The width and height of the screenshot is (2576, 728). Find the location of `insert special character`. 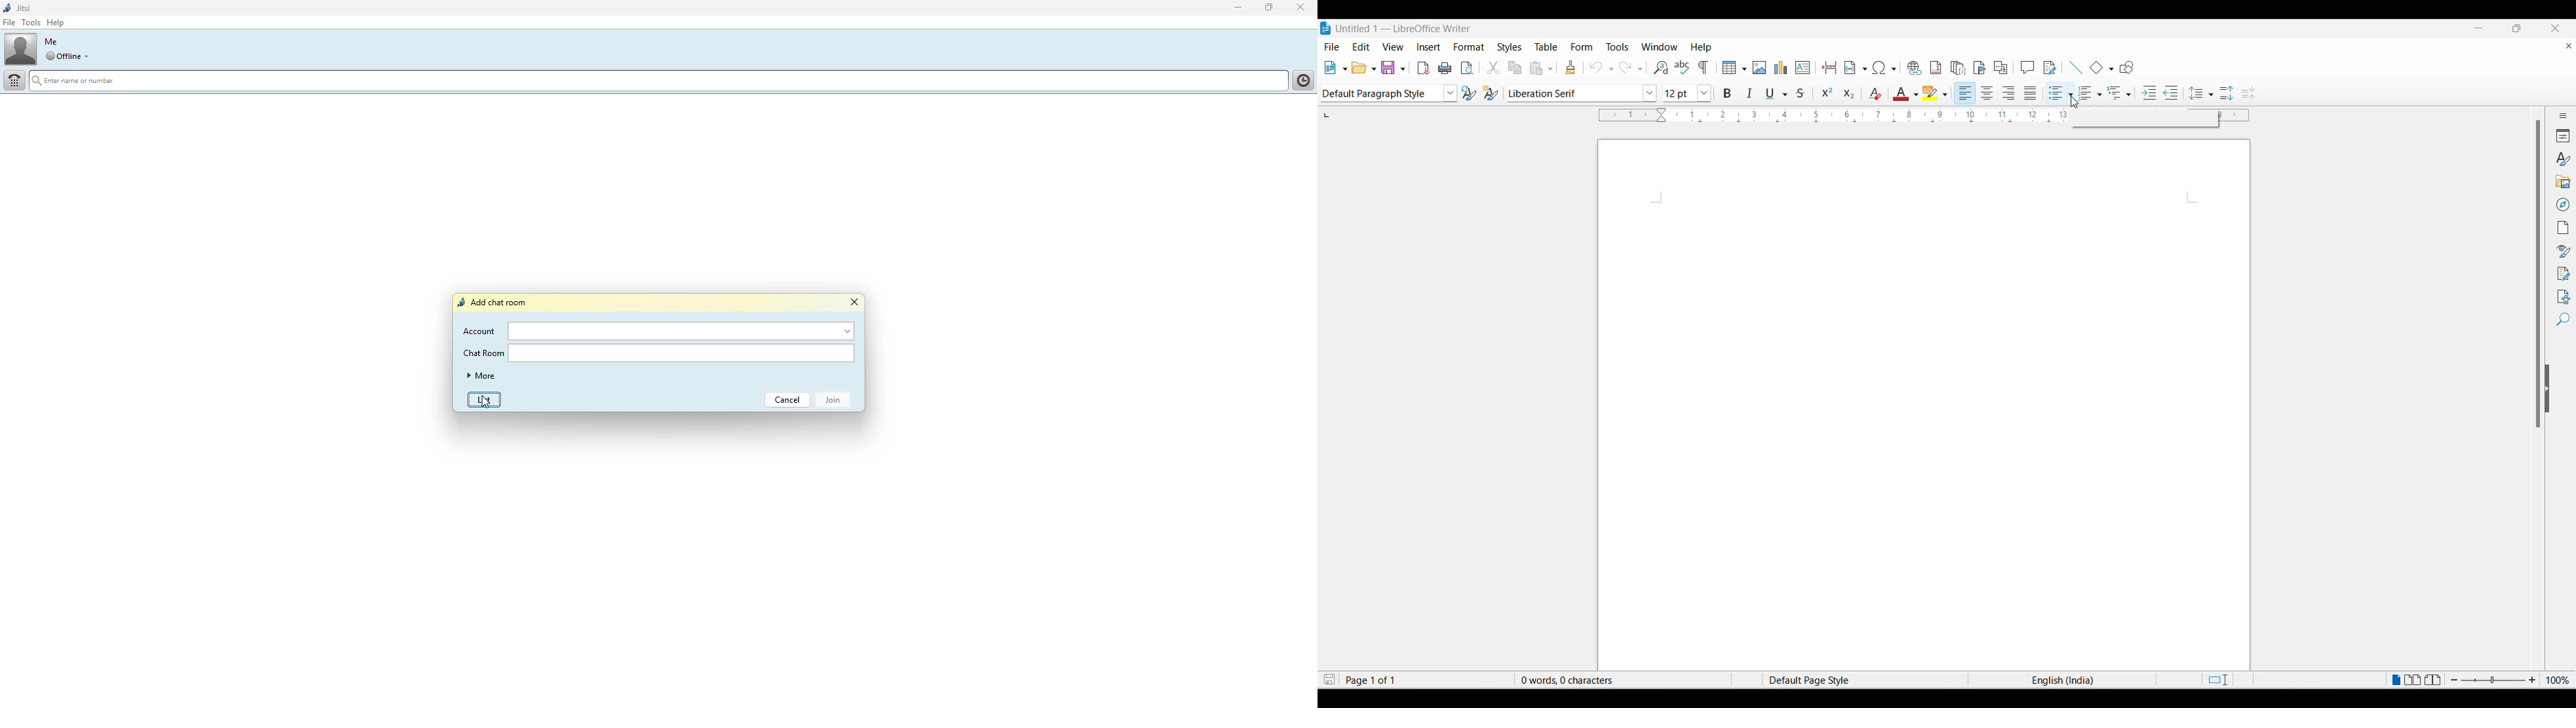

insert special character is located at coordinates (1885, 68).